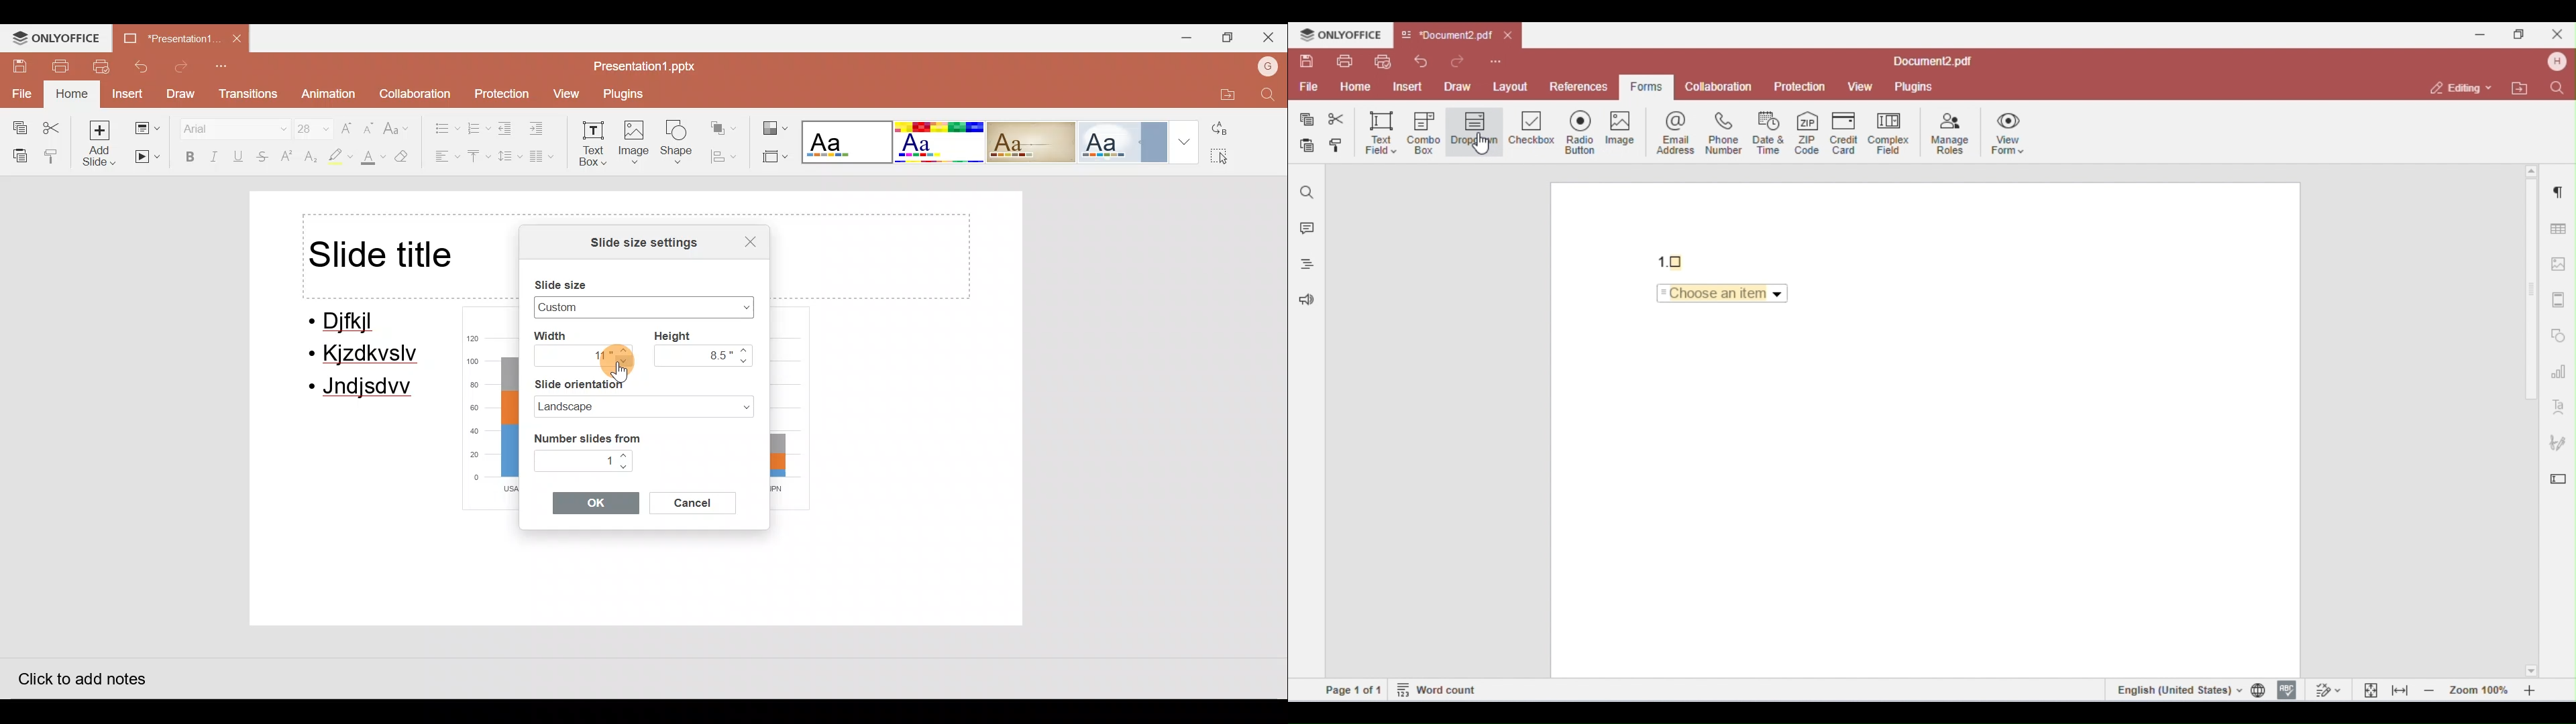  I want to click on Clear style, so click(409, 156).